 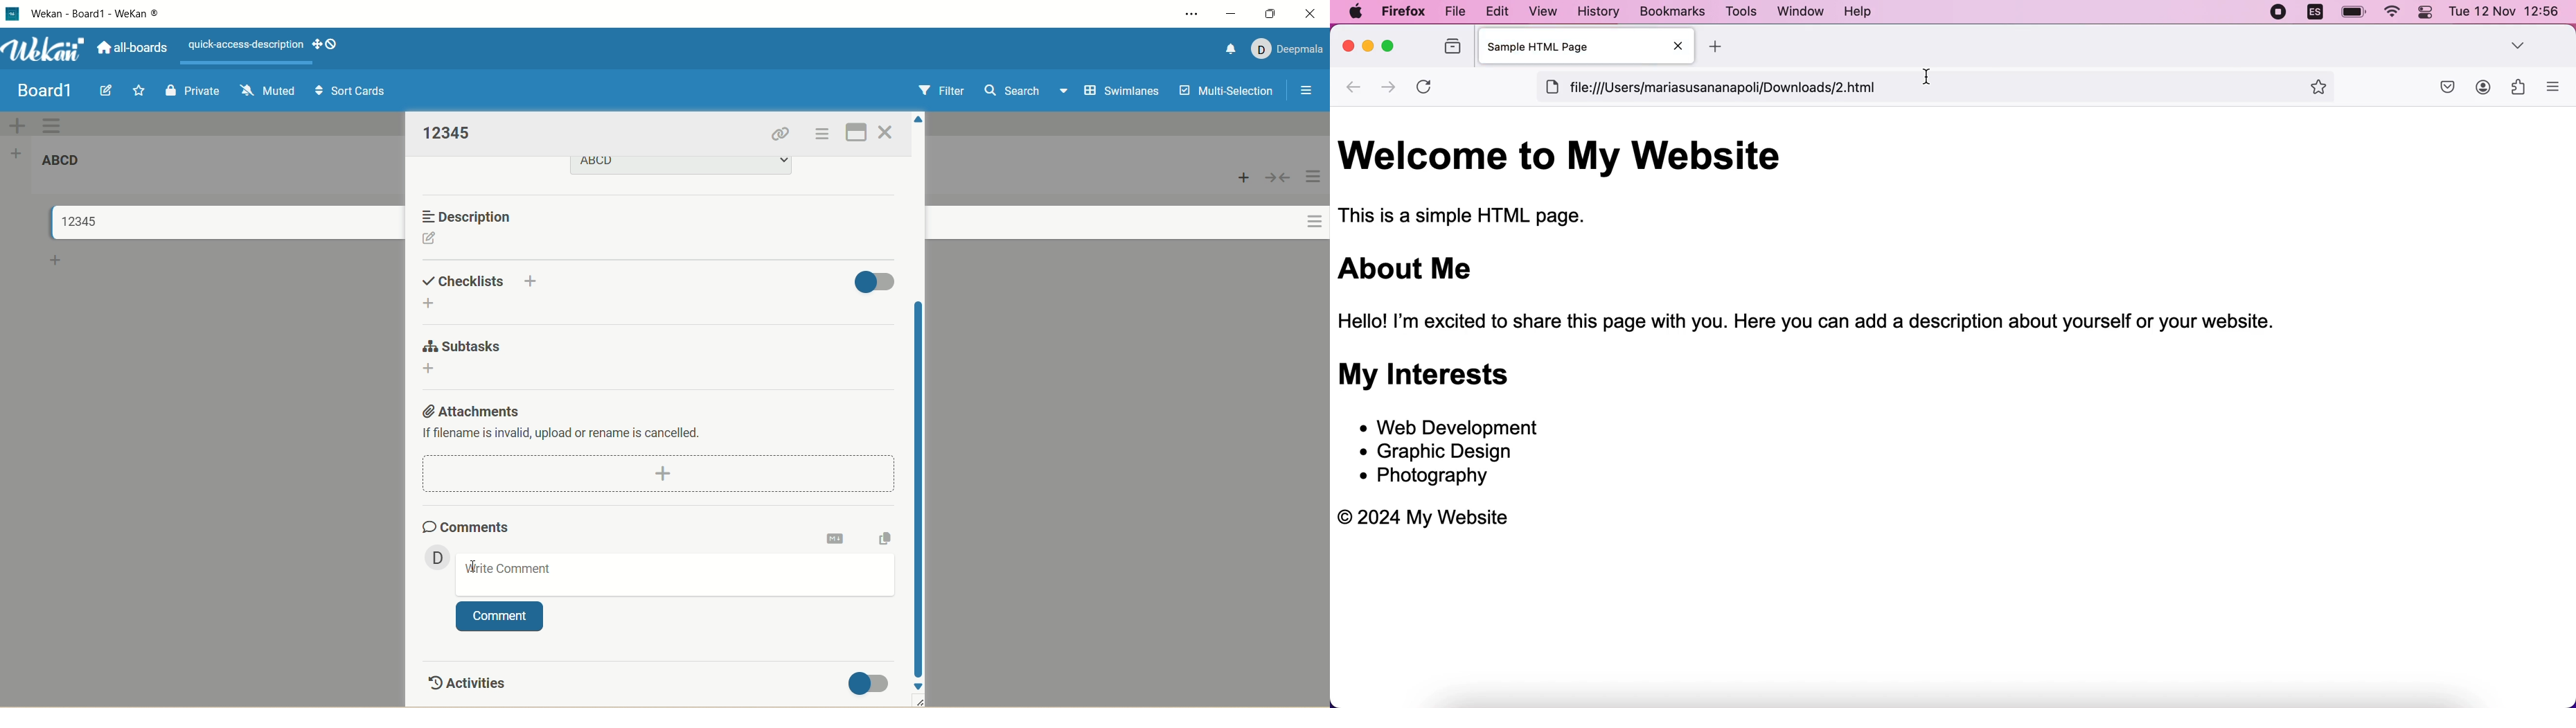 I want to click on load current page, so click(x=1430, y=88).